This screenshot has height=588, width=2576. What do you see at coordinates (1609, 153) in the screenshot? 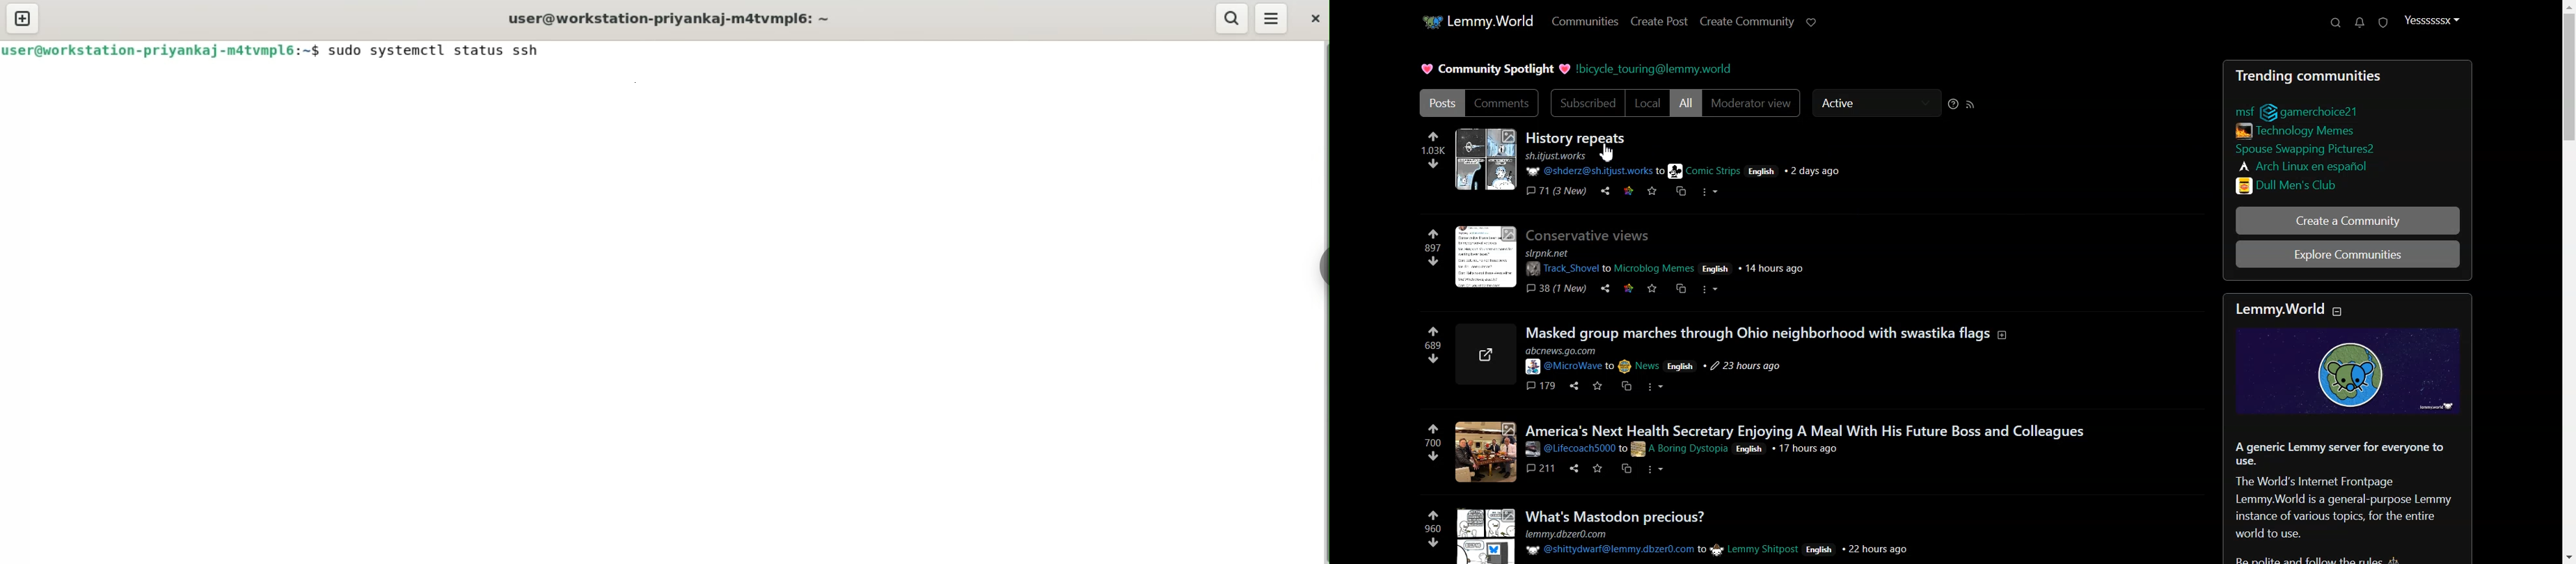
I see `Cursor` at bounding box center [1609, 153].